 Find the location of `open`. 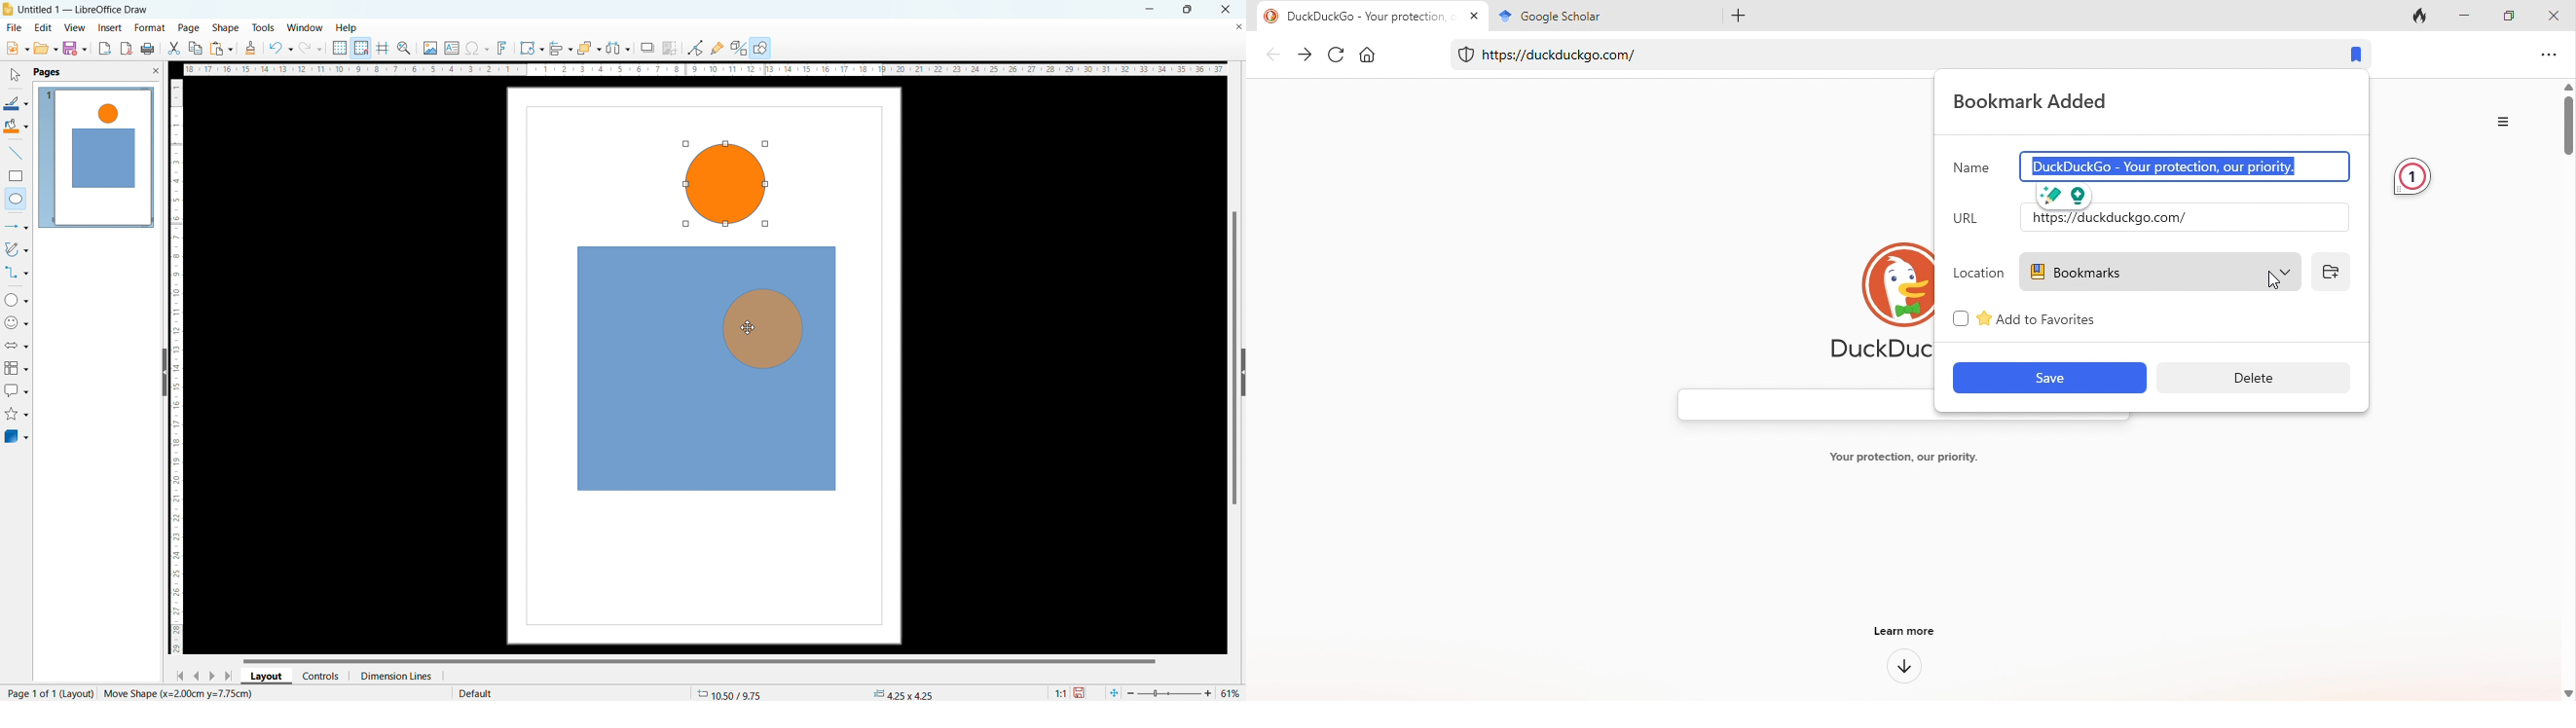

open is located at coordinates (45, 48).